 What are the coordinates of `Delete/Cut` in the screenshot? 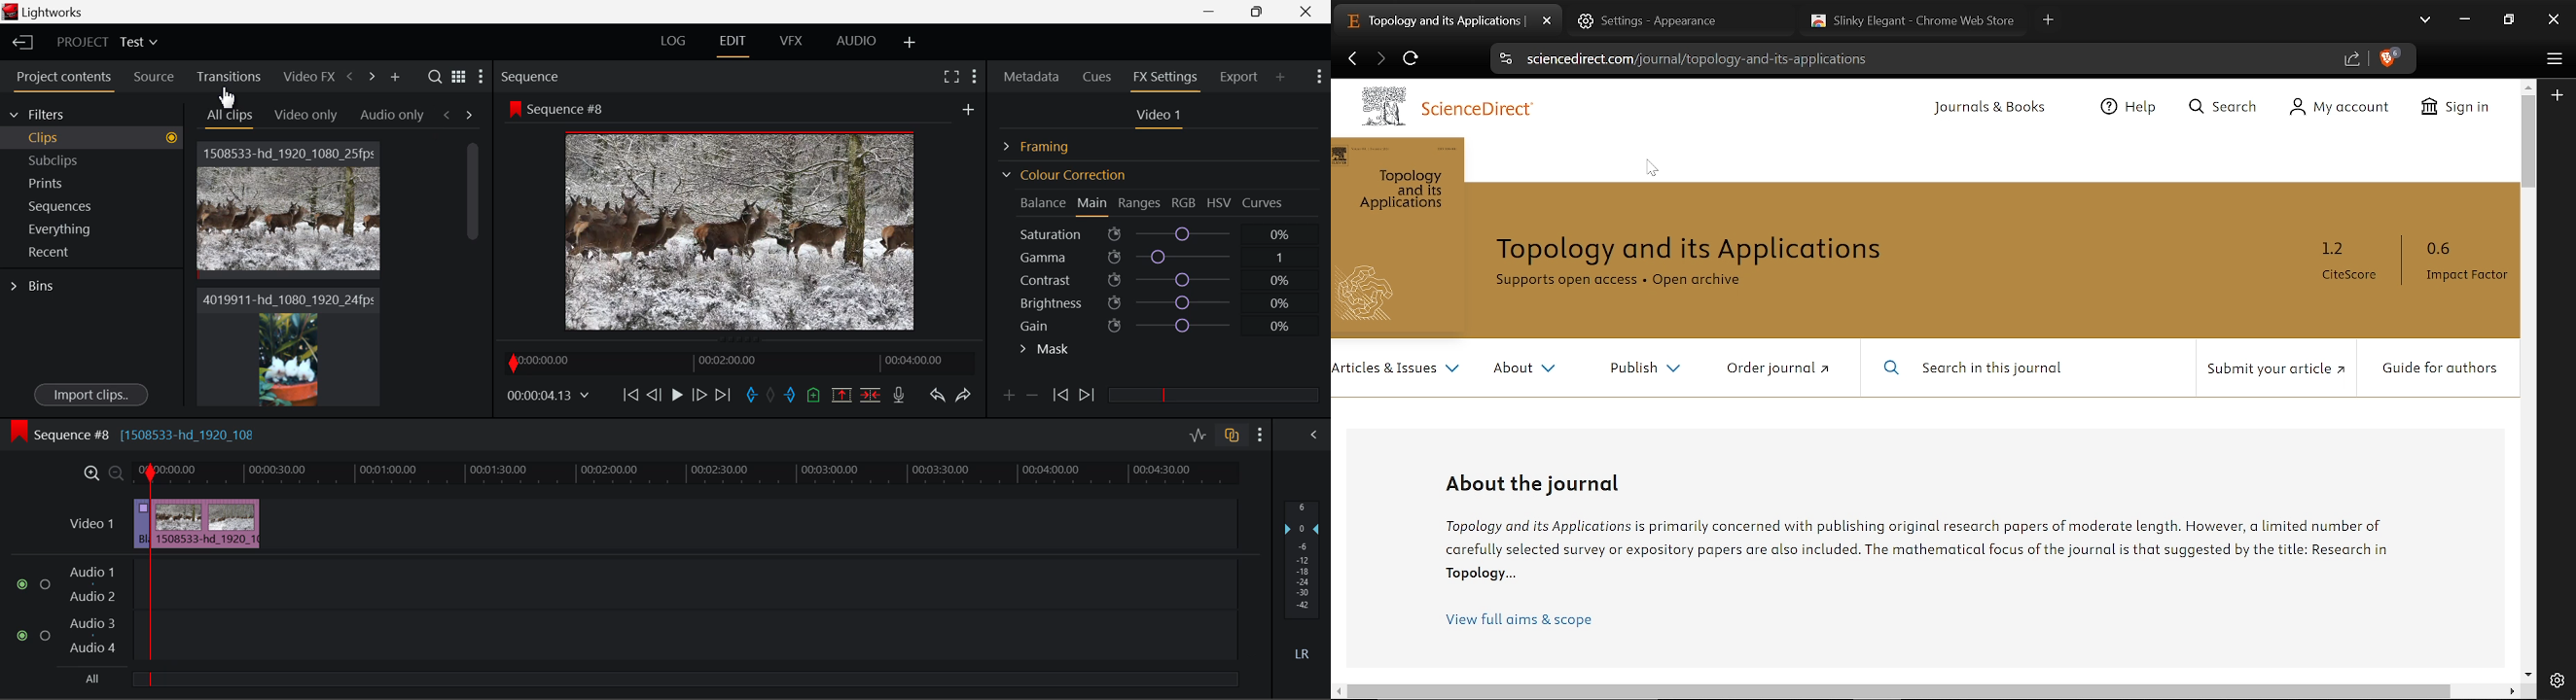 It's located at (871, 394).